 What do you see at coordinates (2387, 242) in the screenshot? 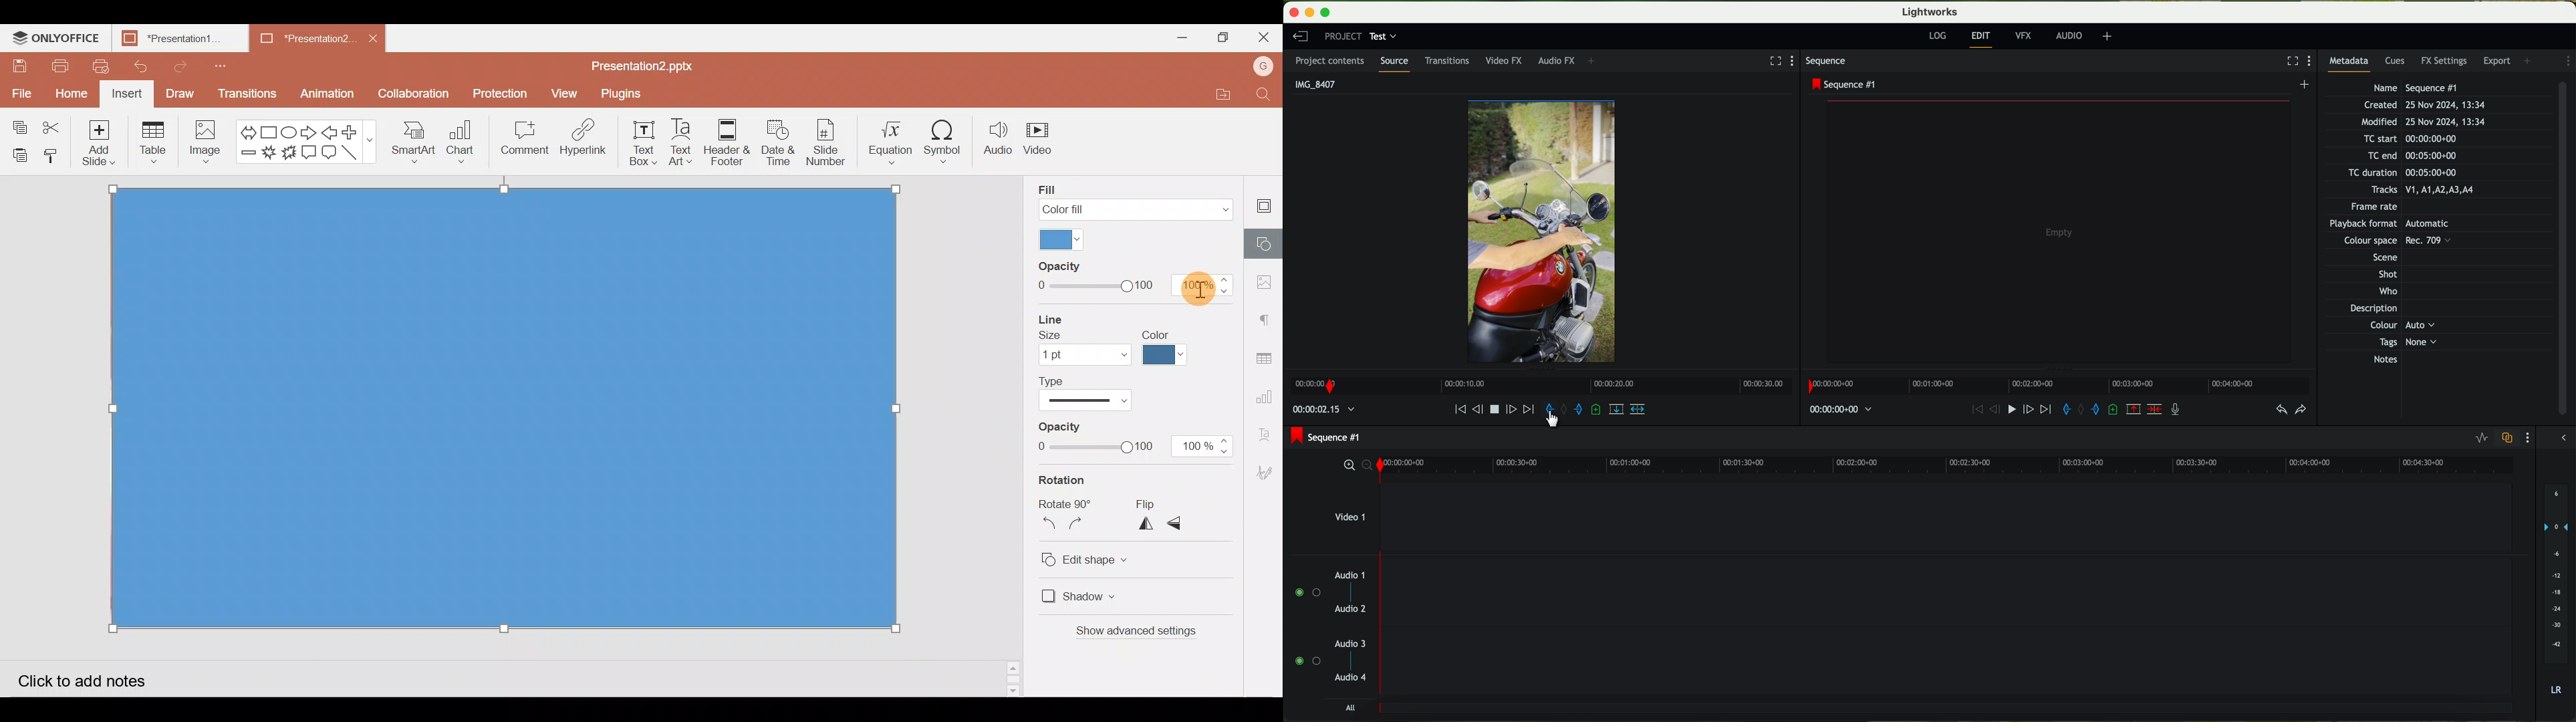
I see `` at bounding box center [2387, 242].